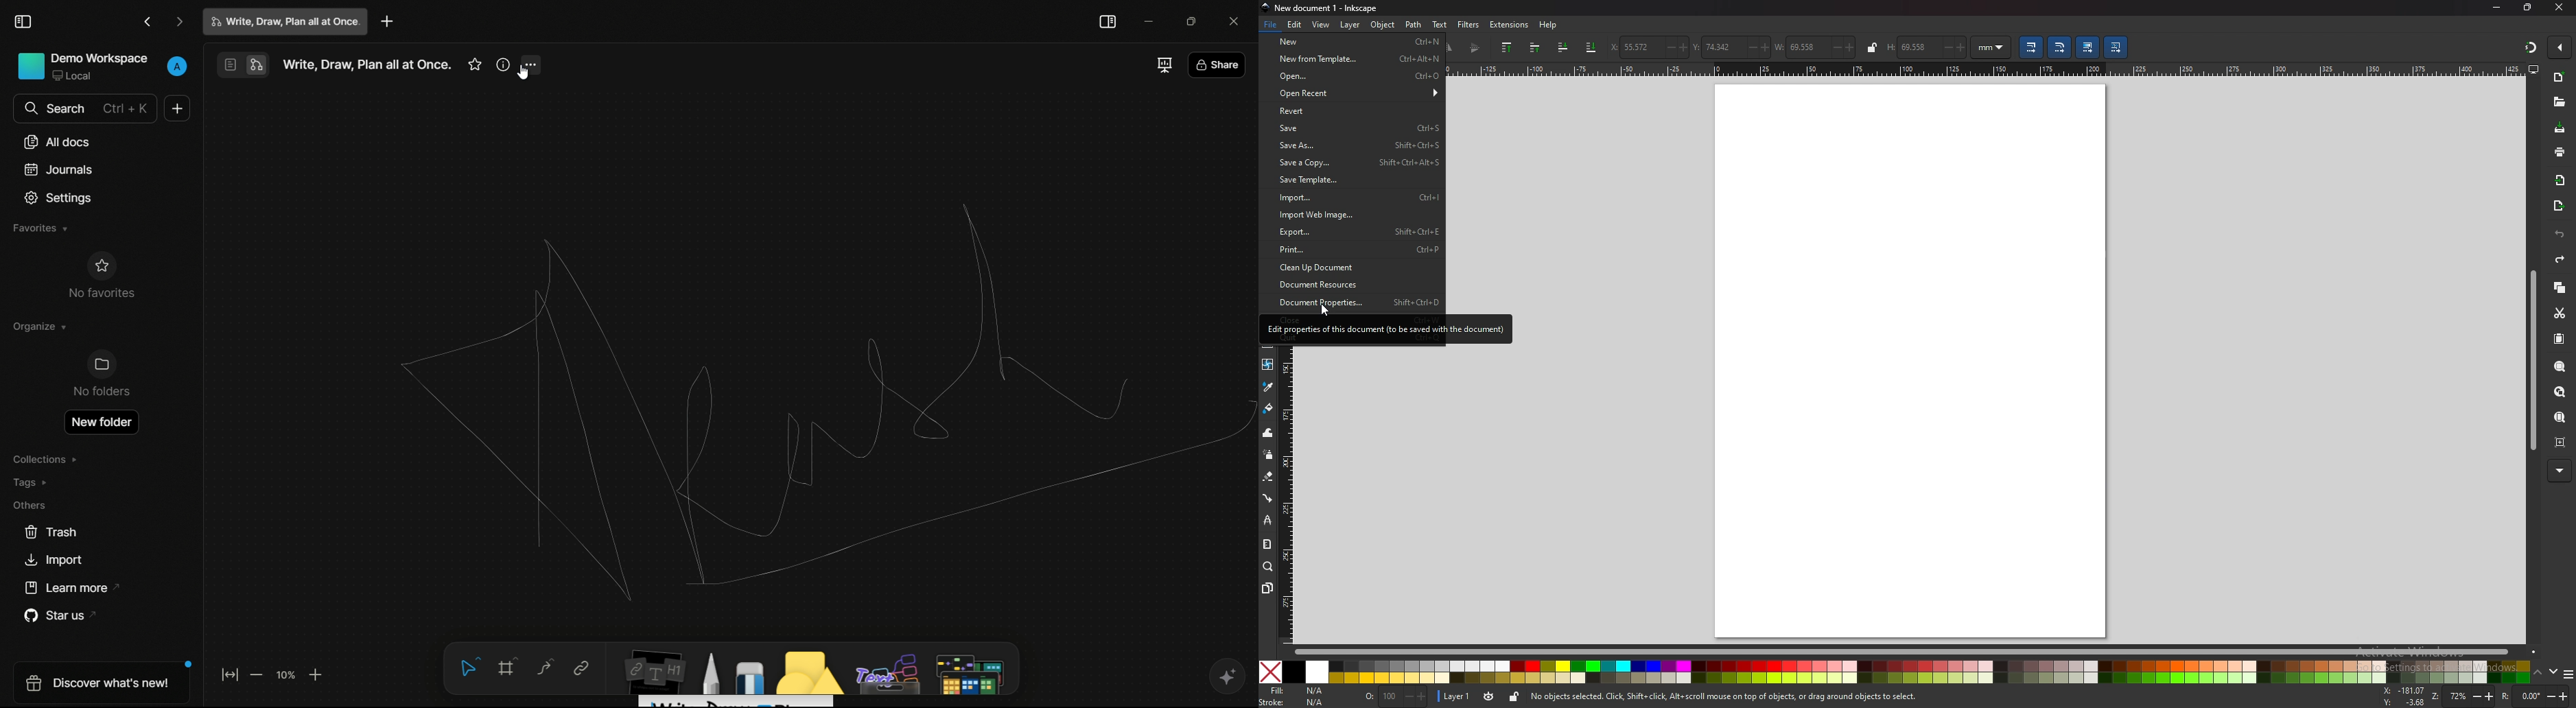 This screenshot has width=2576, height=728. Describe the element at coordinates (1382, 24) in the screenshot. I see `Object` at that location.